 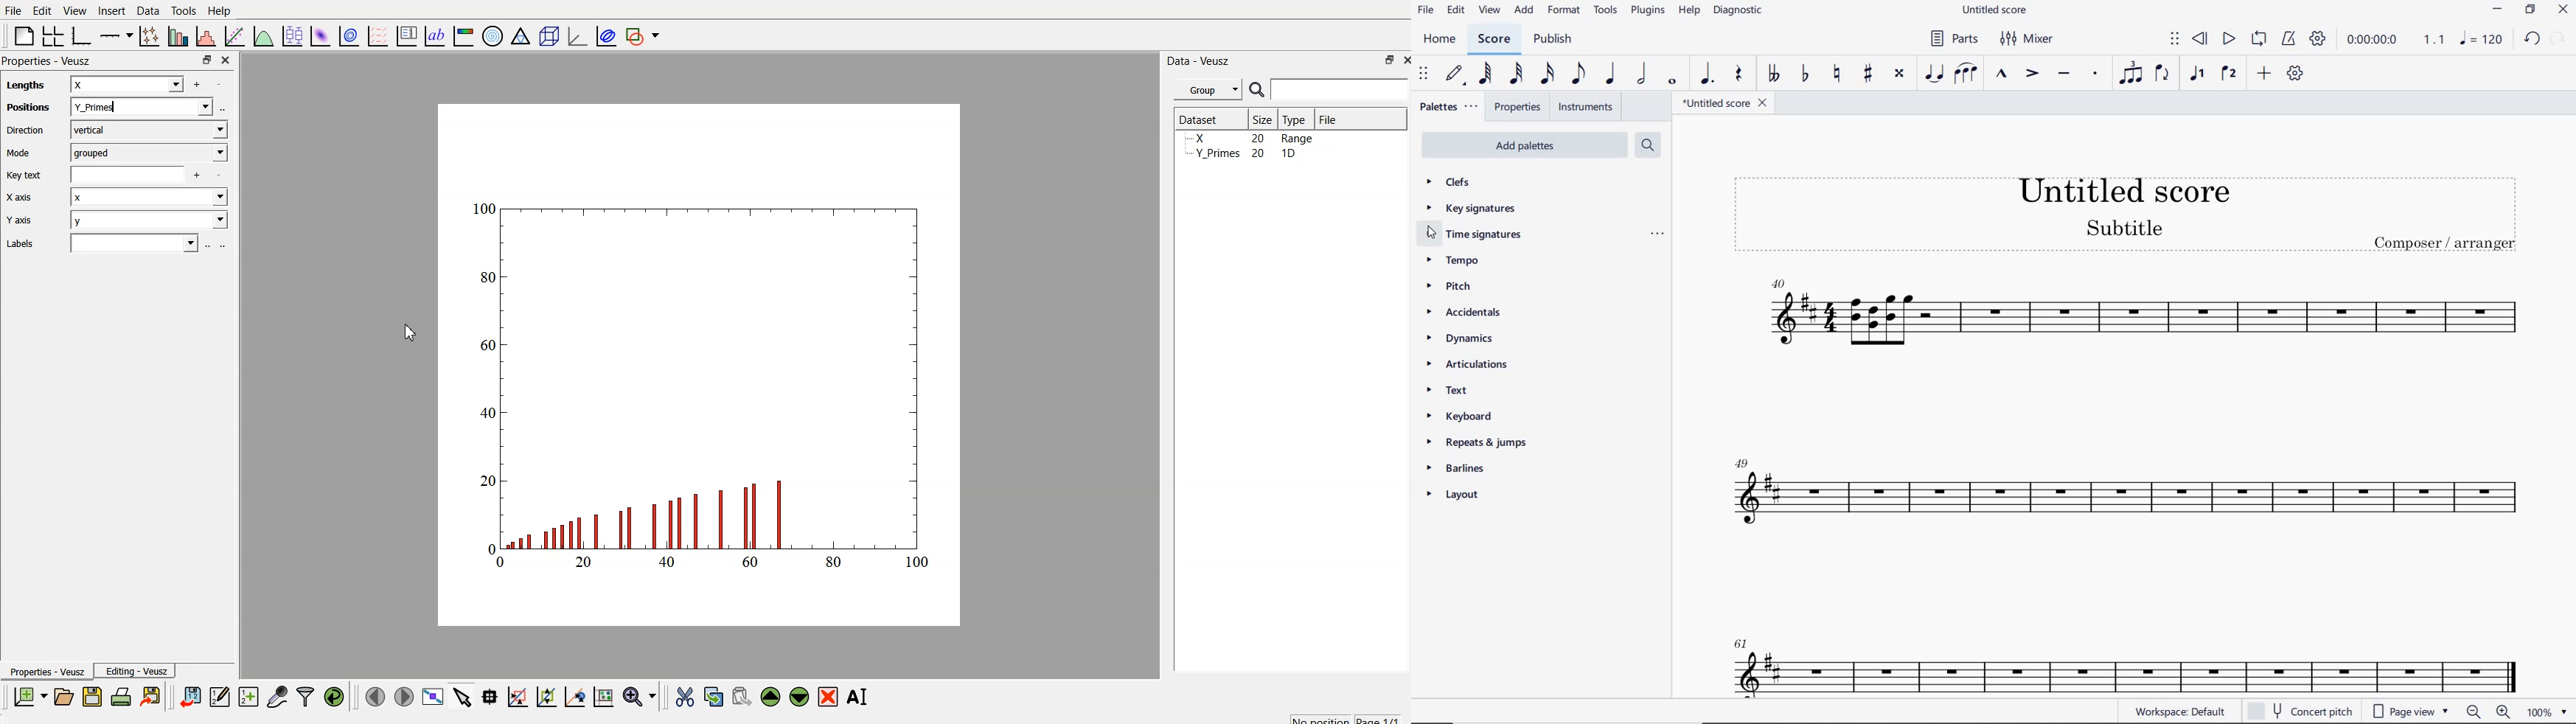 I want to click on HOME, so click(x=1440, y=40).